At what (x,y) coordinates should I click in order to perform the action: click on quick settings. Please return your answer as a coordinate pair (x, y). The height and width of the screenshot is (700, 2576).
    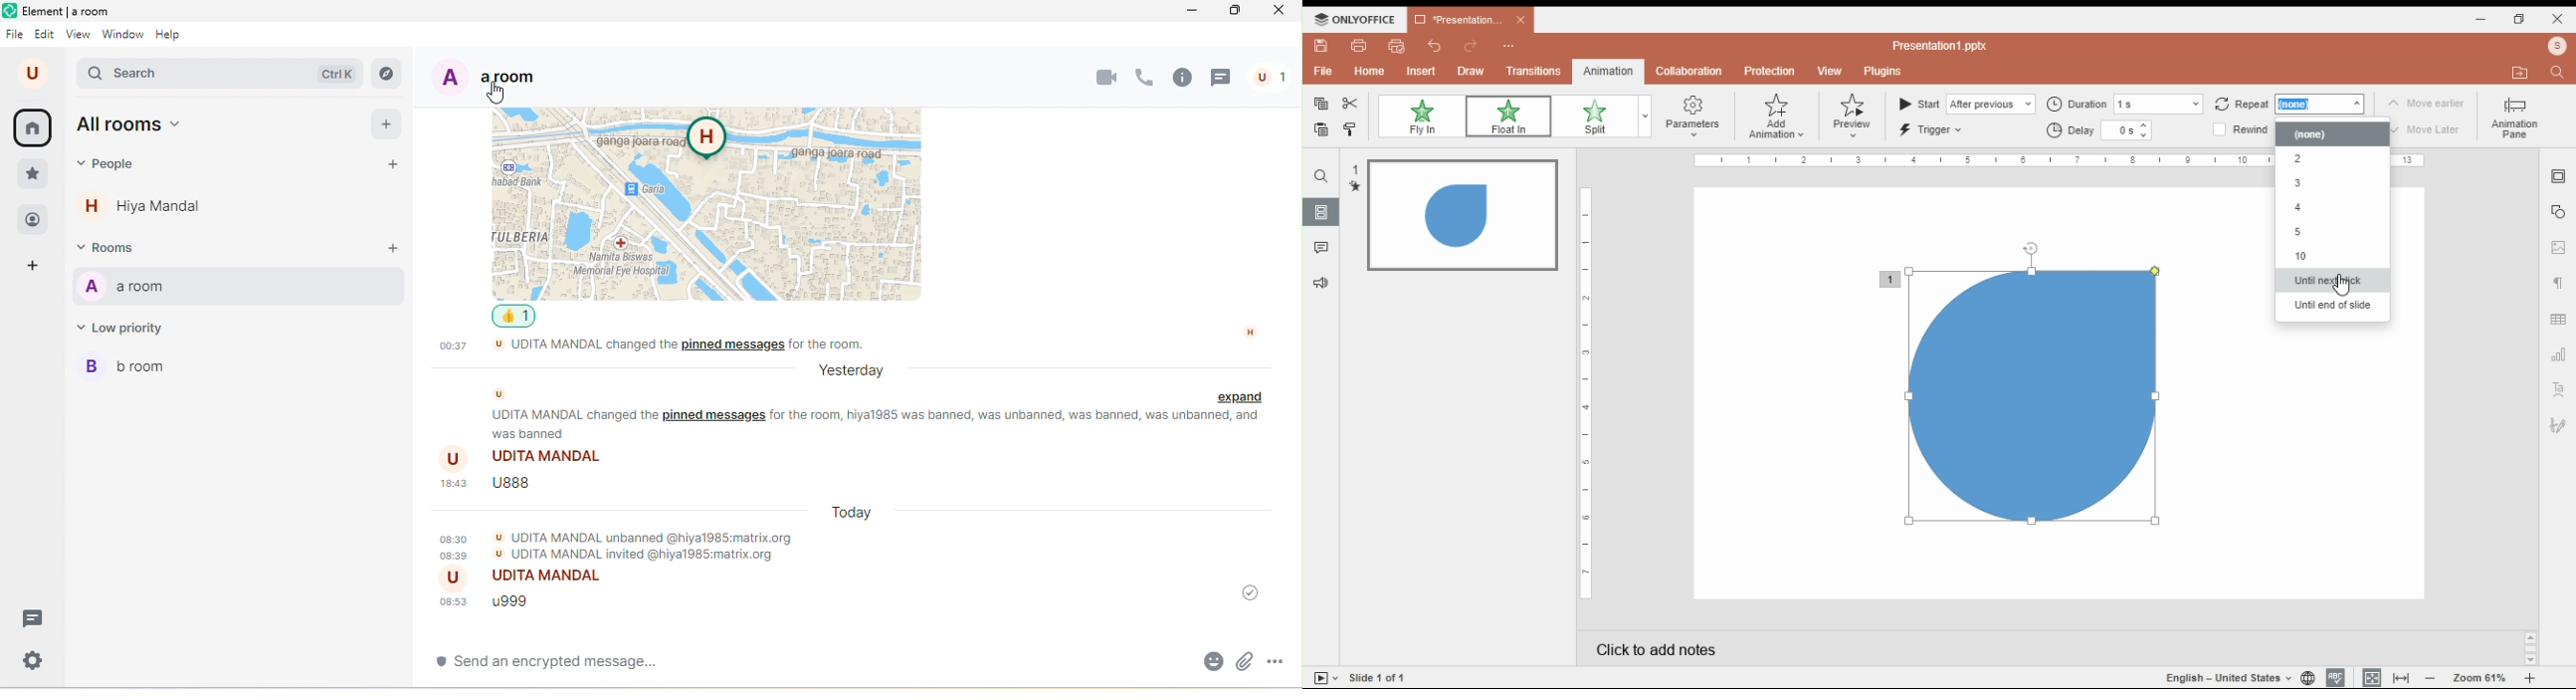
    Looking at the image, I should click on (29, 660).